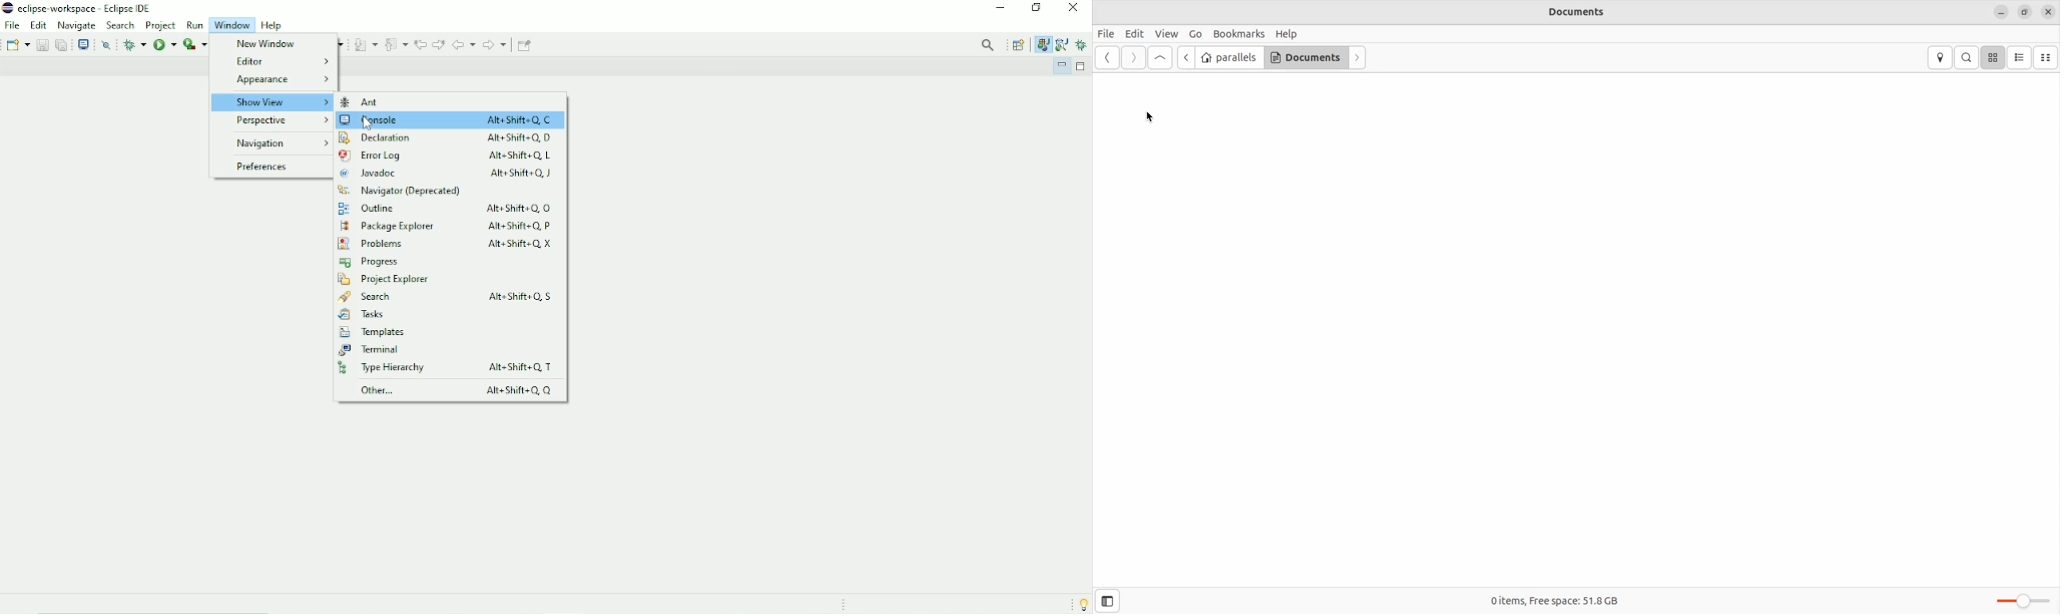  I want to click on Perspective, so click(277, 121).